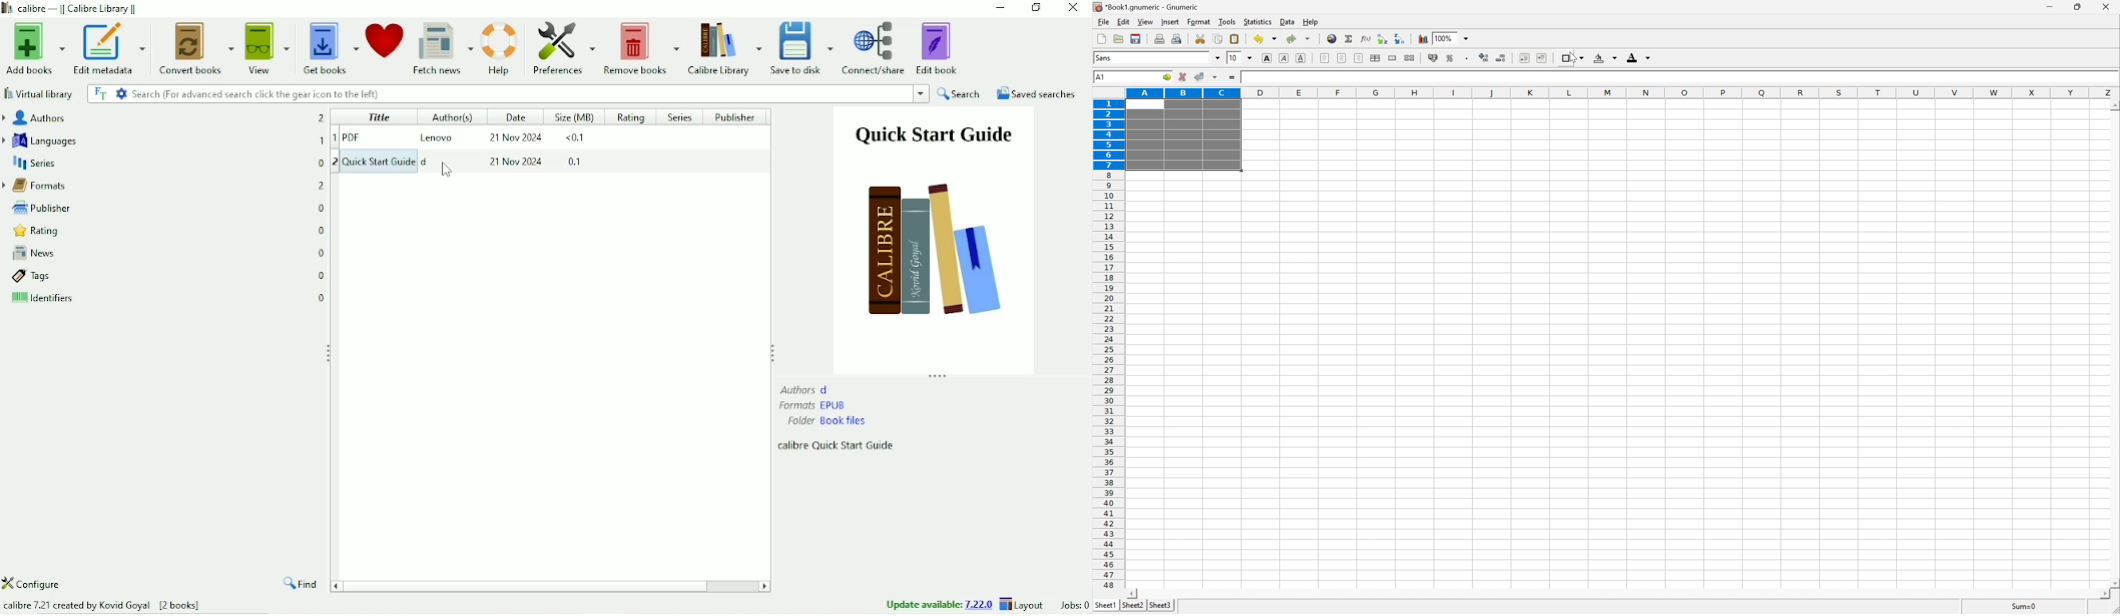 The image size is (2128, 616). What do you see at coordinates (1234, 38) in the screenshot?
I see `paste` at bounding box center [1234, 38].